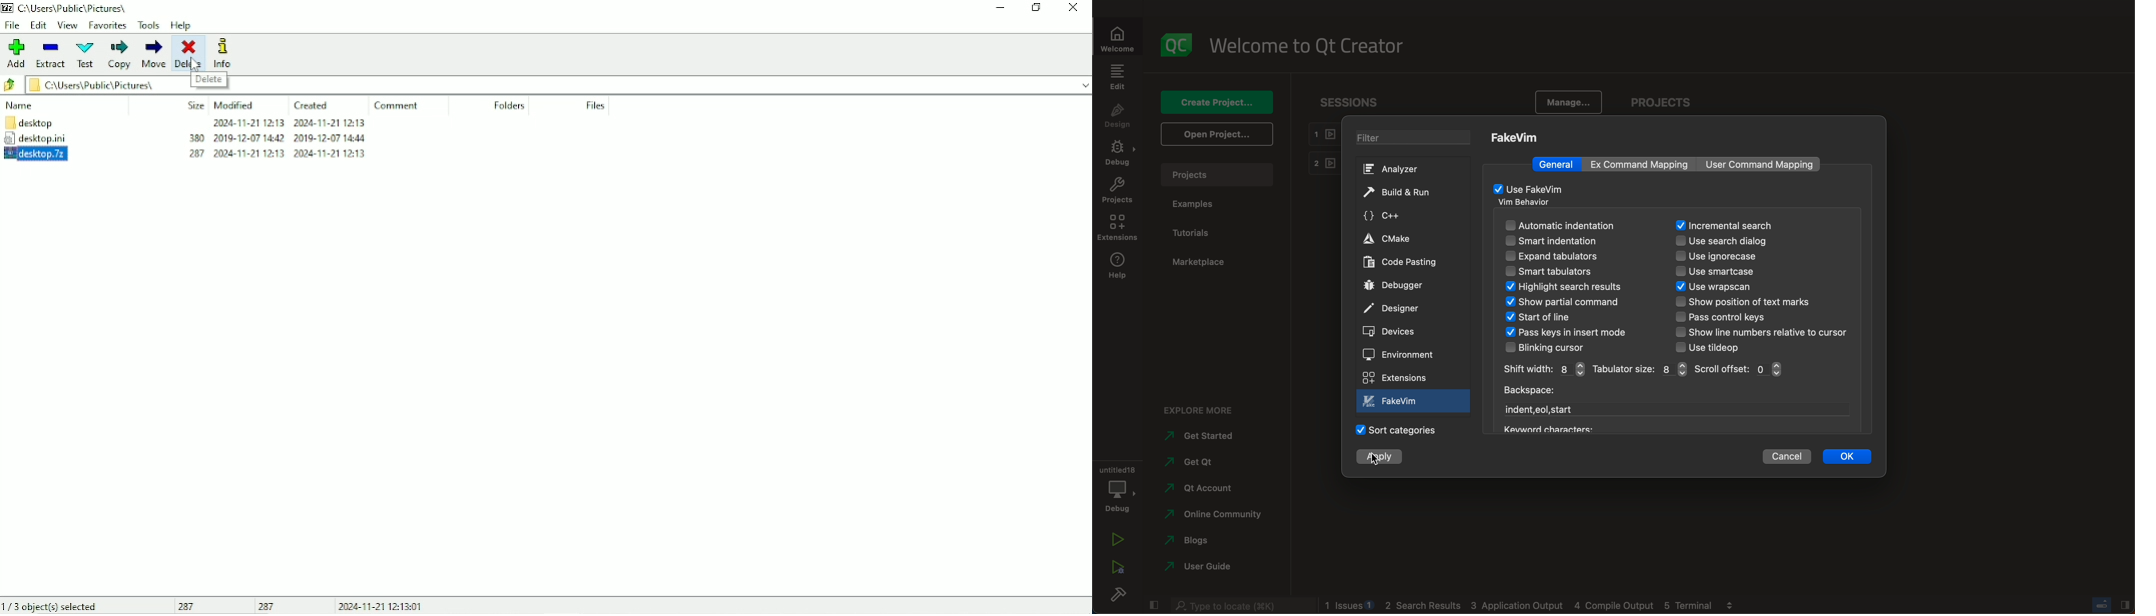  I want to click on clicked, so click(1381, 458).